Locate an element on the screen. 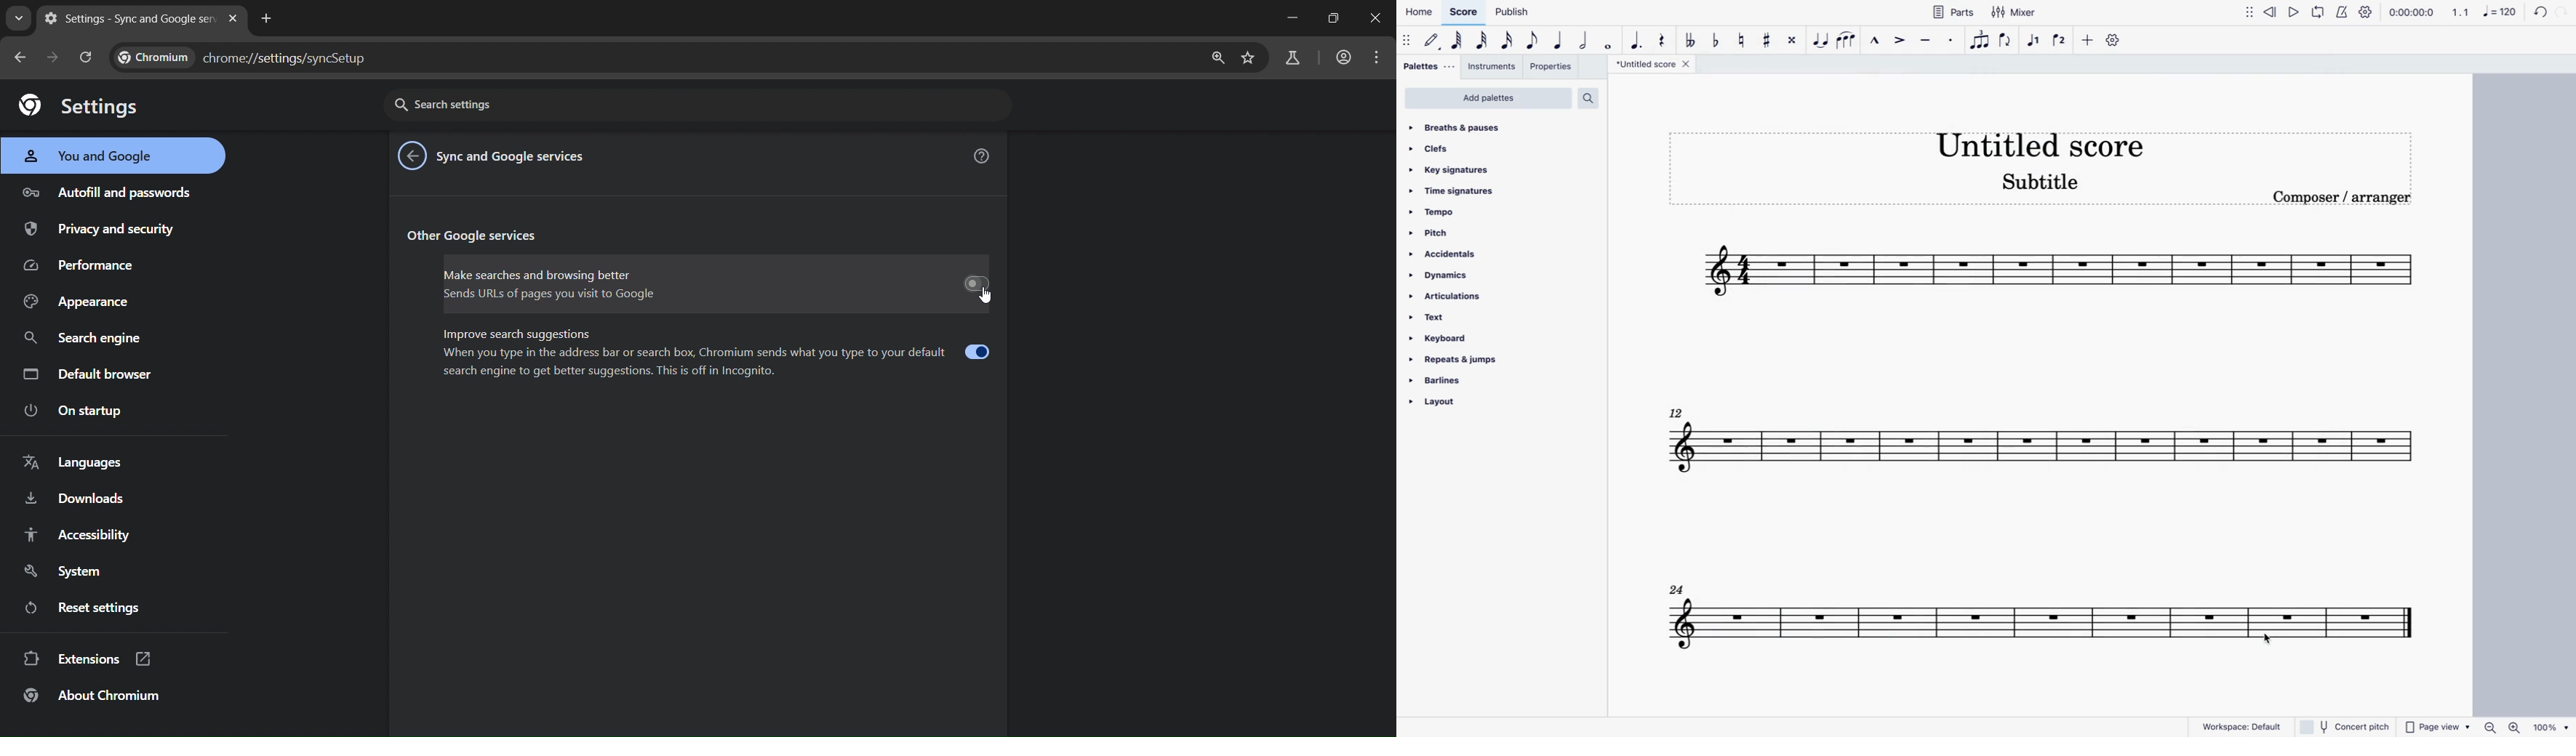 The height and width of the screenshot is (756, 2576).  is located at coordinates (2347, 726).